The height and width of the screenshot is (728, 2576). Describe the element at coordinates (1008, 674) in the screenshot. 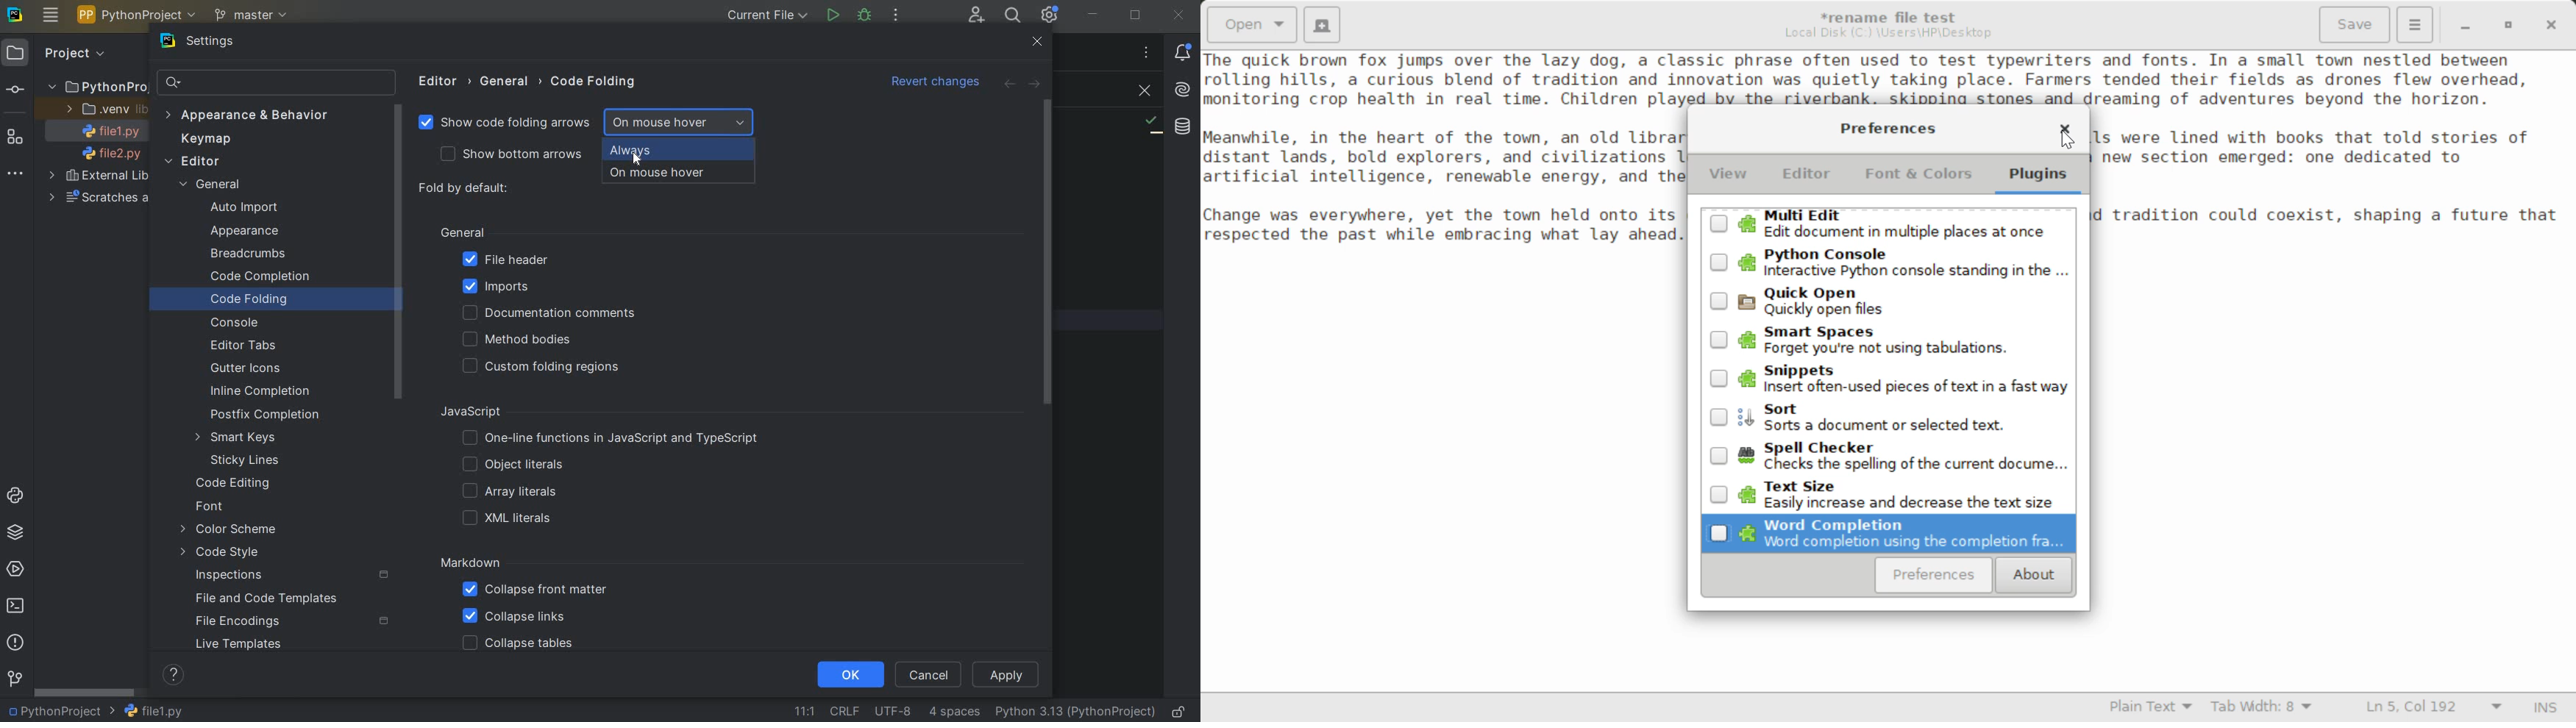

I see `PPLY` at that location.